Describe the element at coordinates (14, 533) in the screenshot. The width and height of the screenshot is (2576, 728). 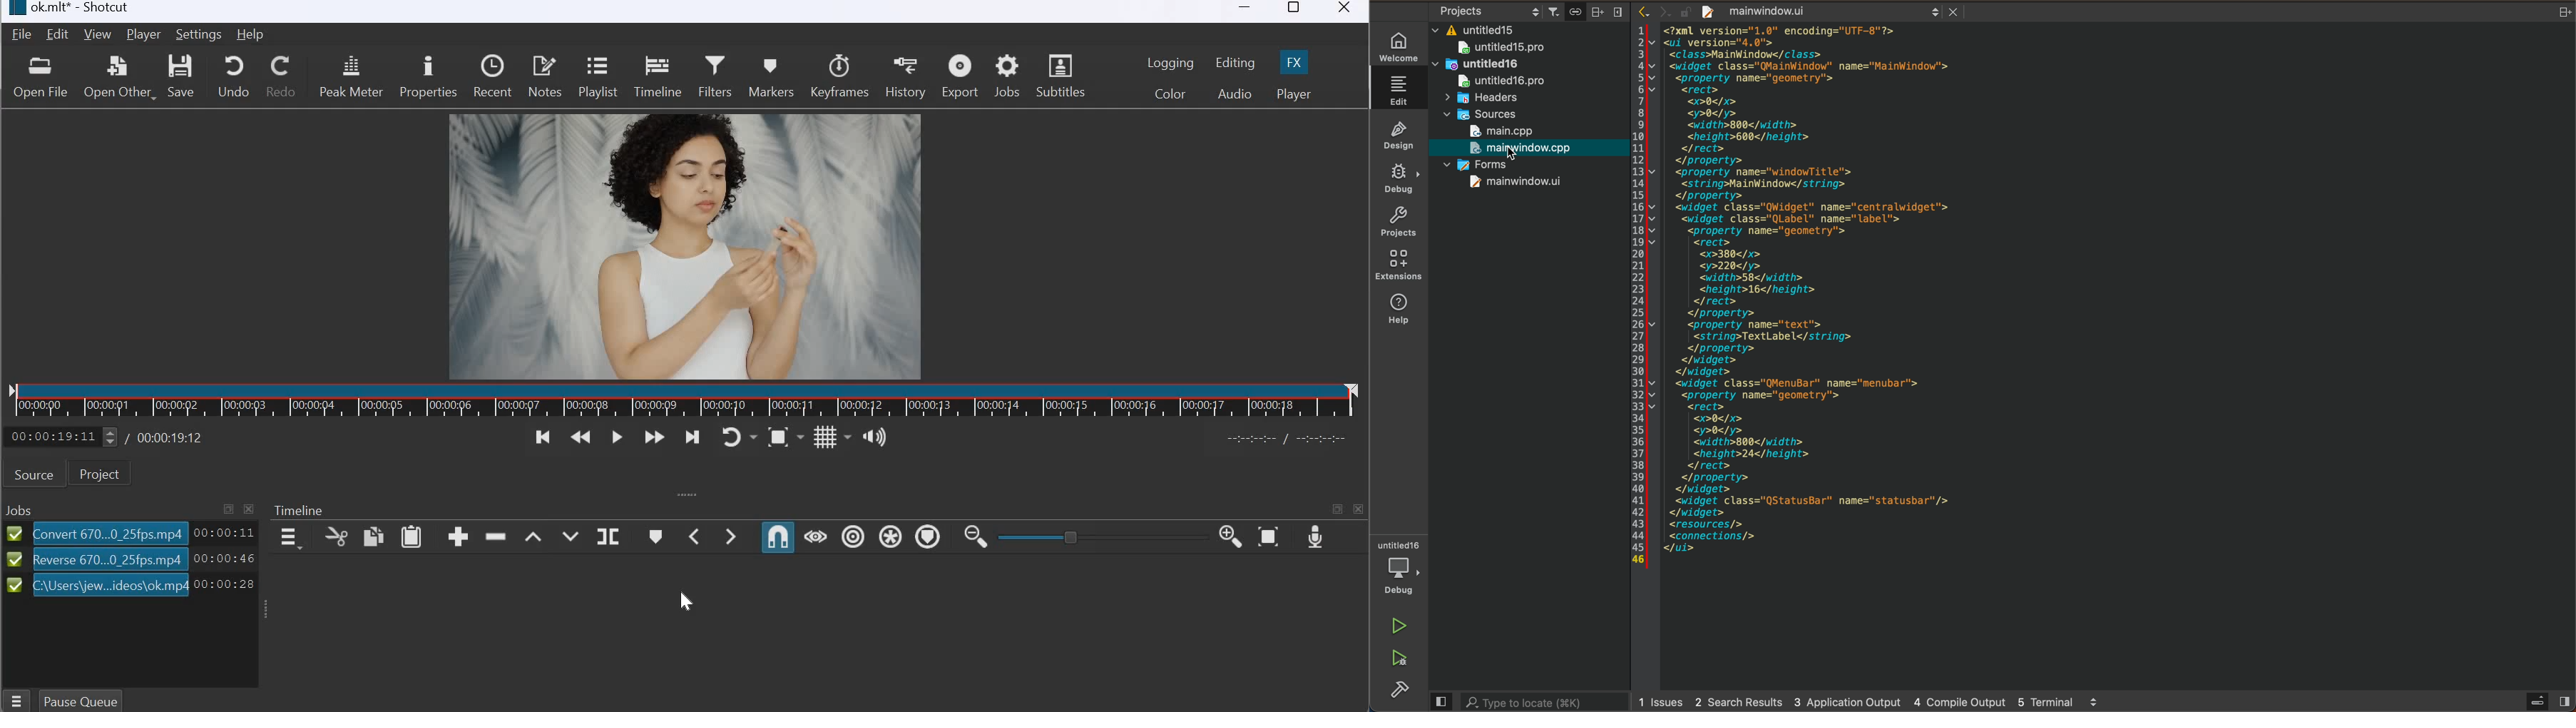
I see `checkmark` at that location.